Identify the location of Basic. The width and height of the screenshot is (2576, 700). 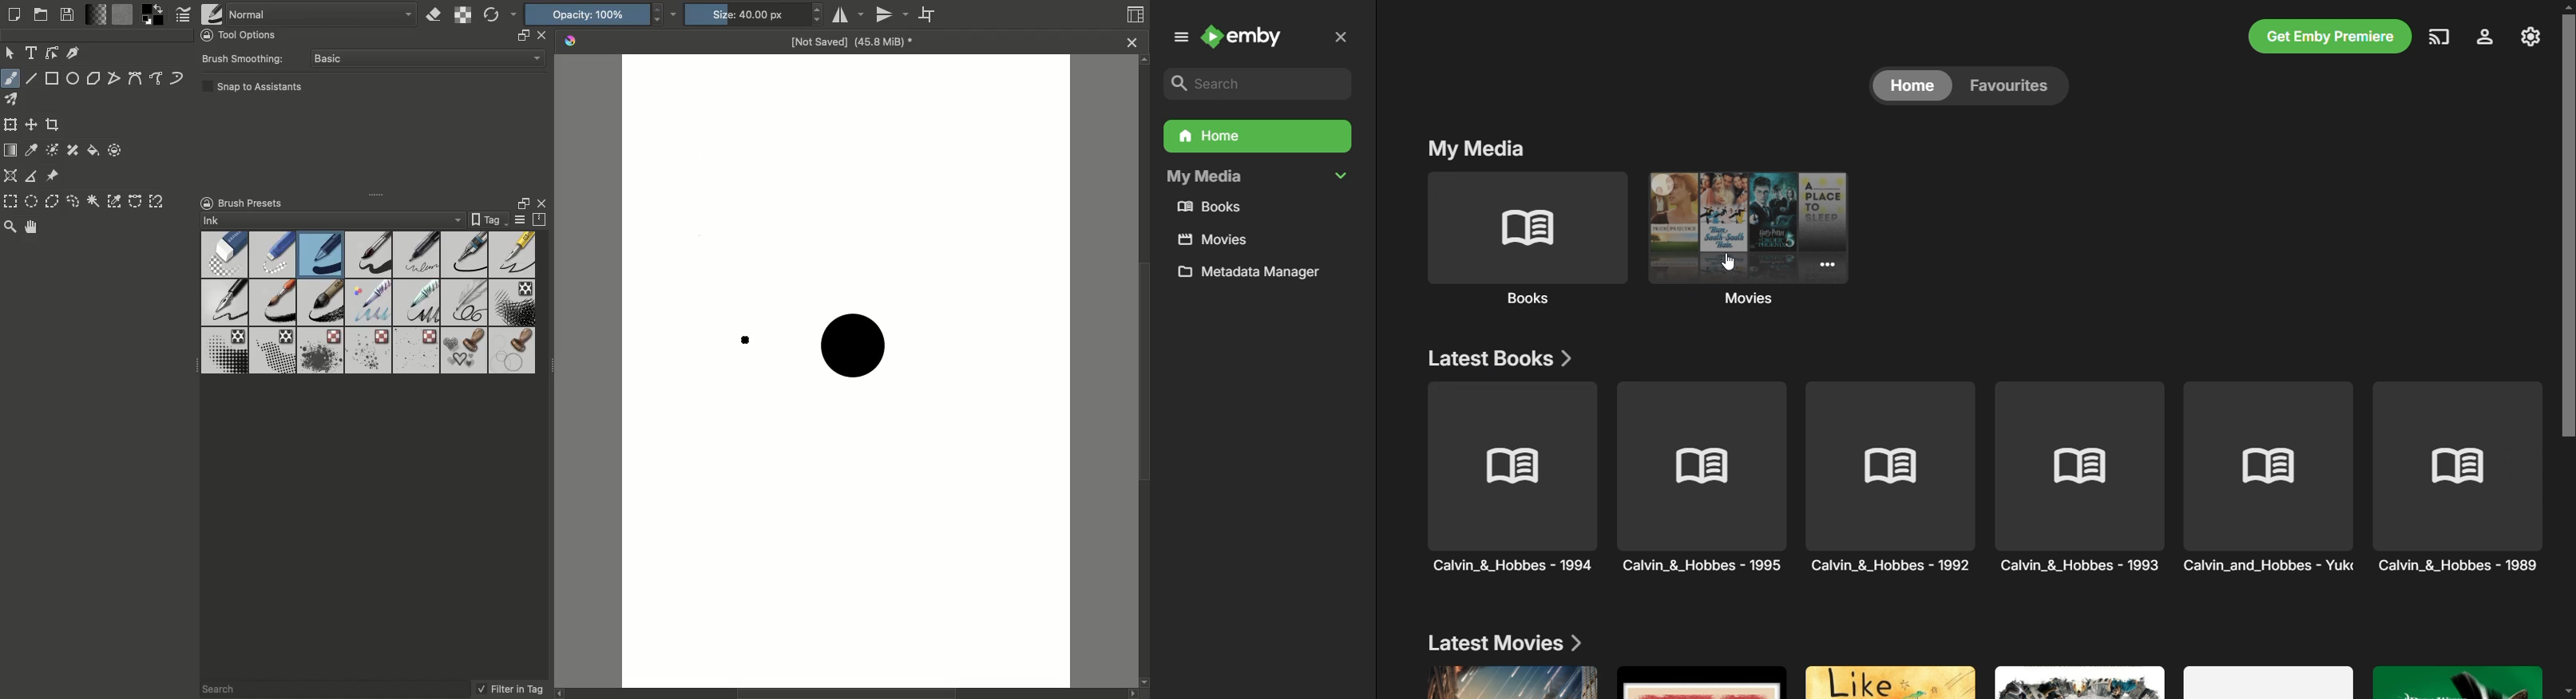
(427, 60).